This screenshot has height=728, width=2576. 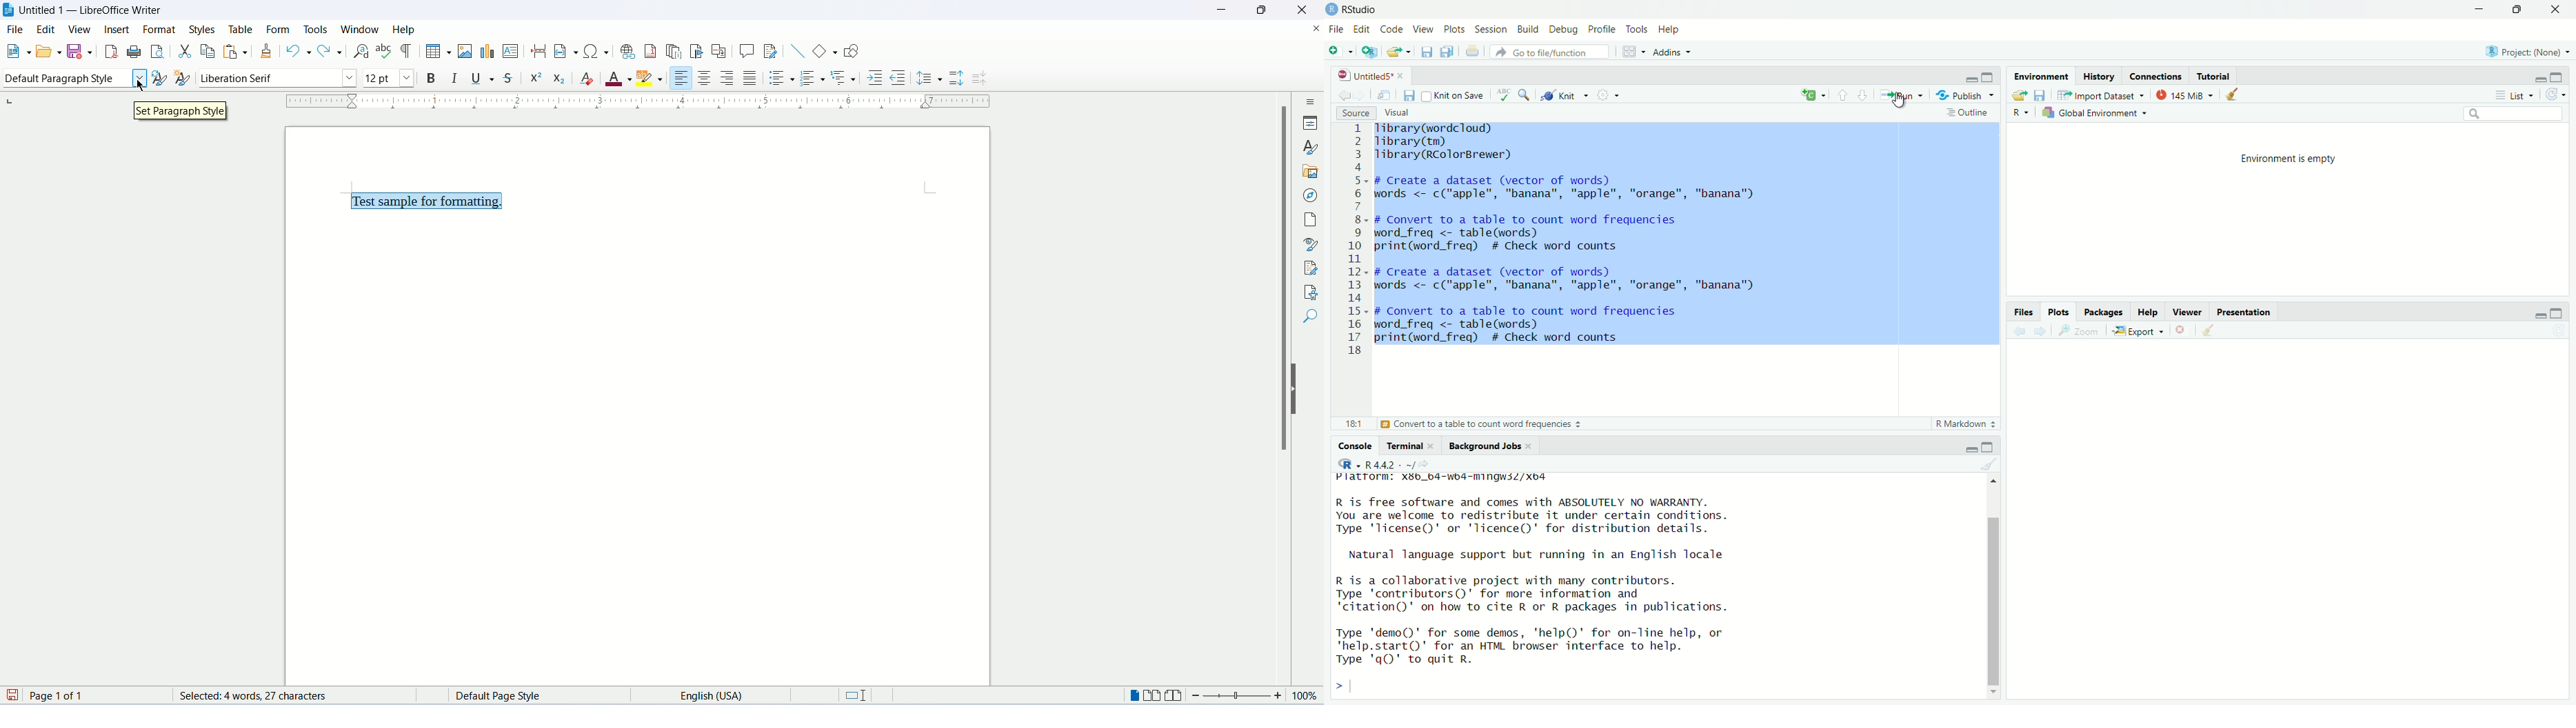 I want to click on Project (name), so click(x=2531, y=52).